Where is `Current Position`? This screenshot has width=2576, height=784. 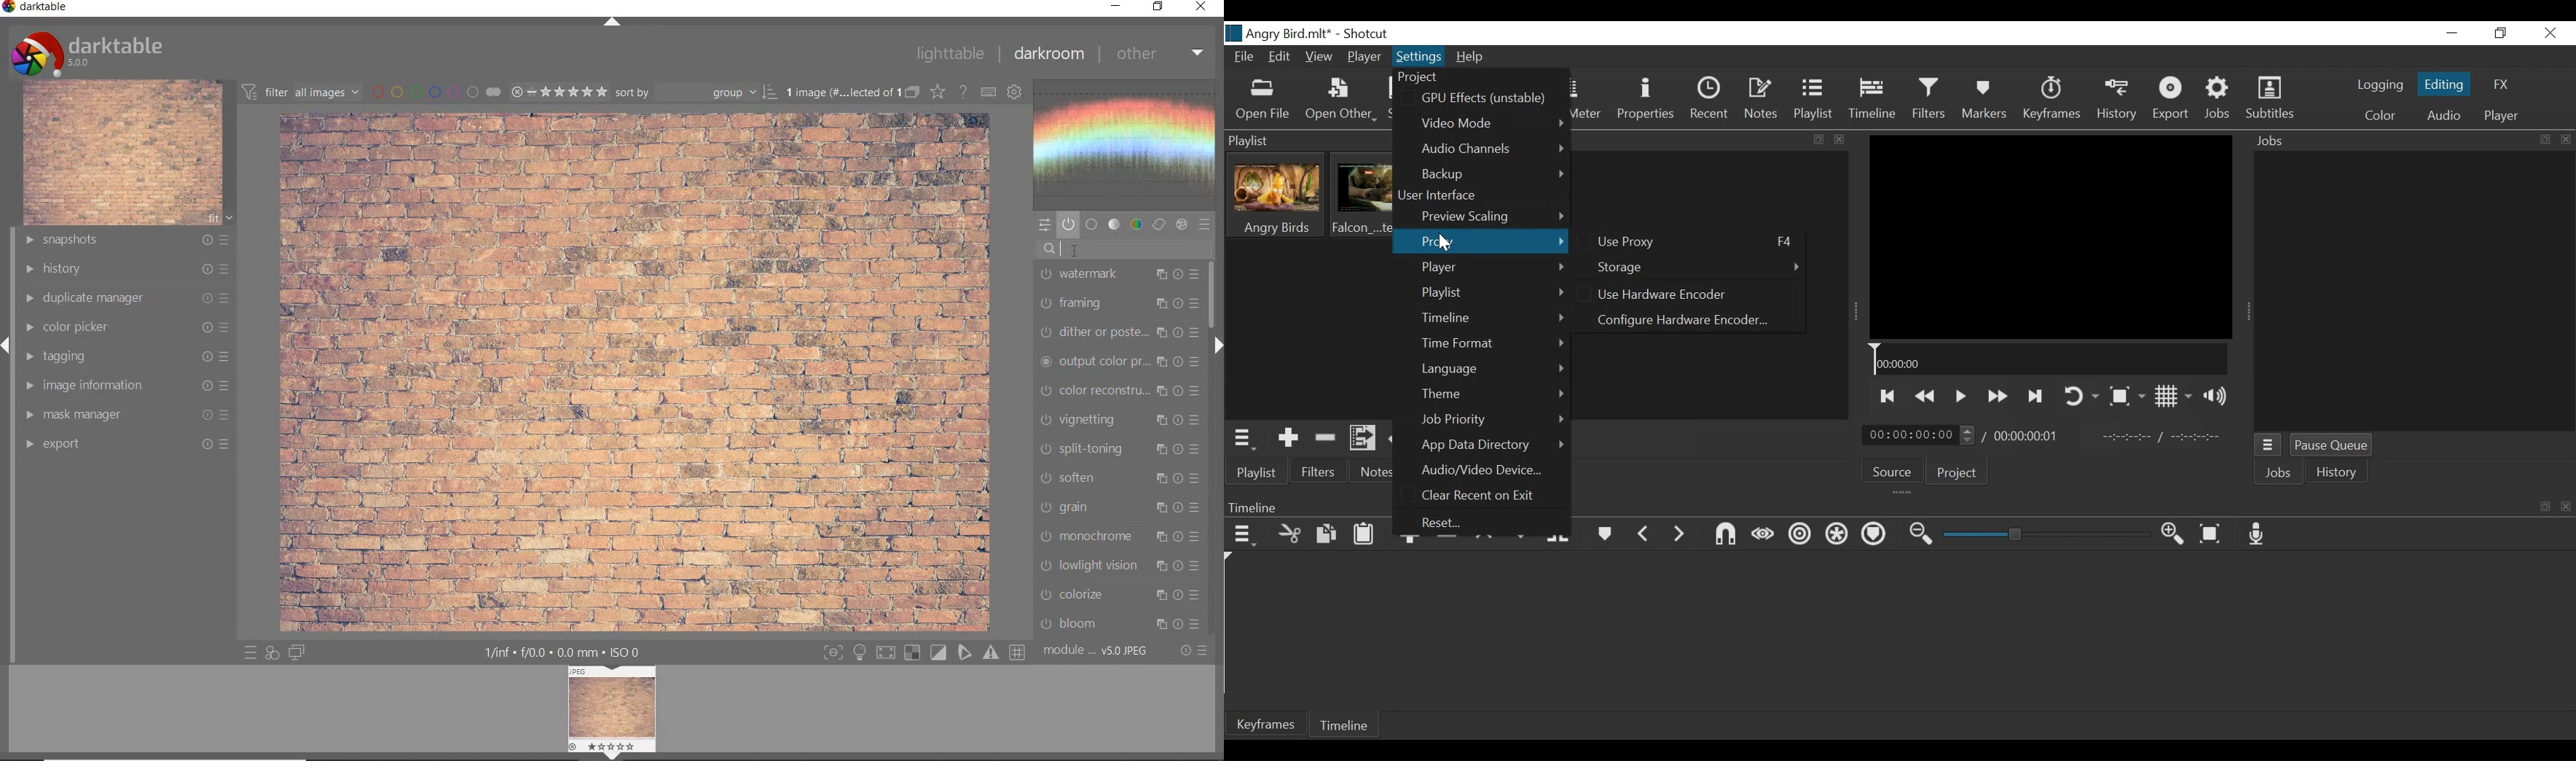
Current Position is located at coordinates (1918, 434).